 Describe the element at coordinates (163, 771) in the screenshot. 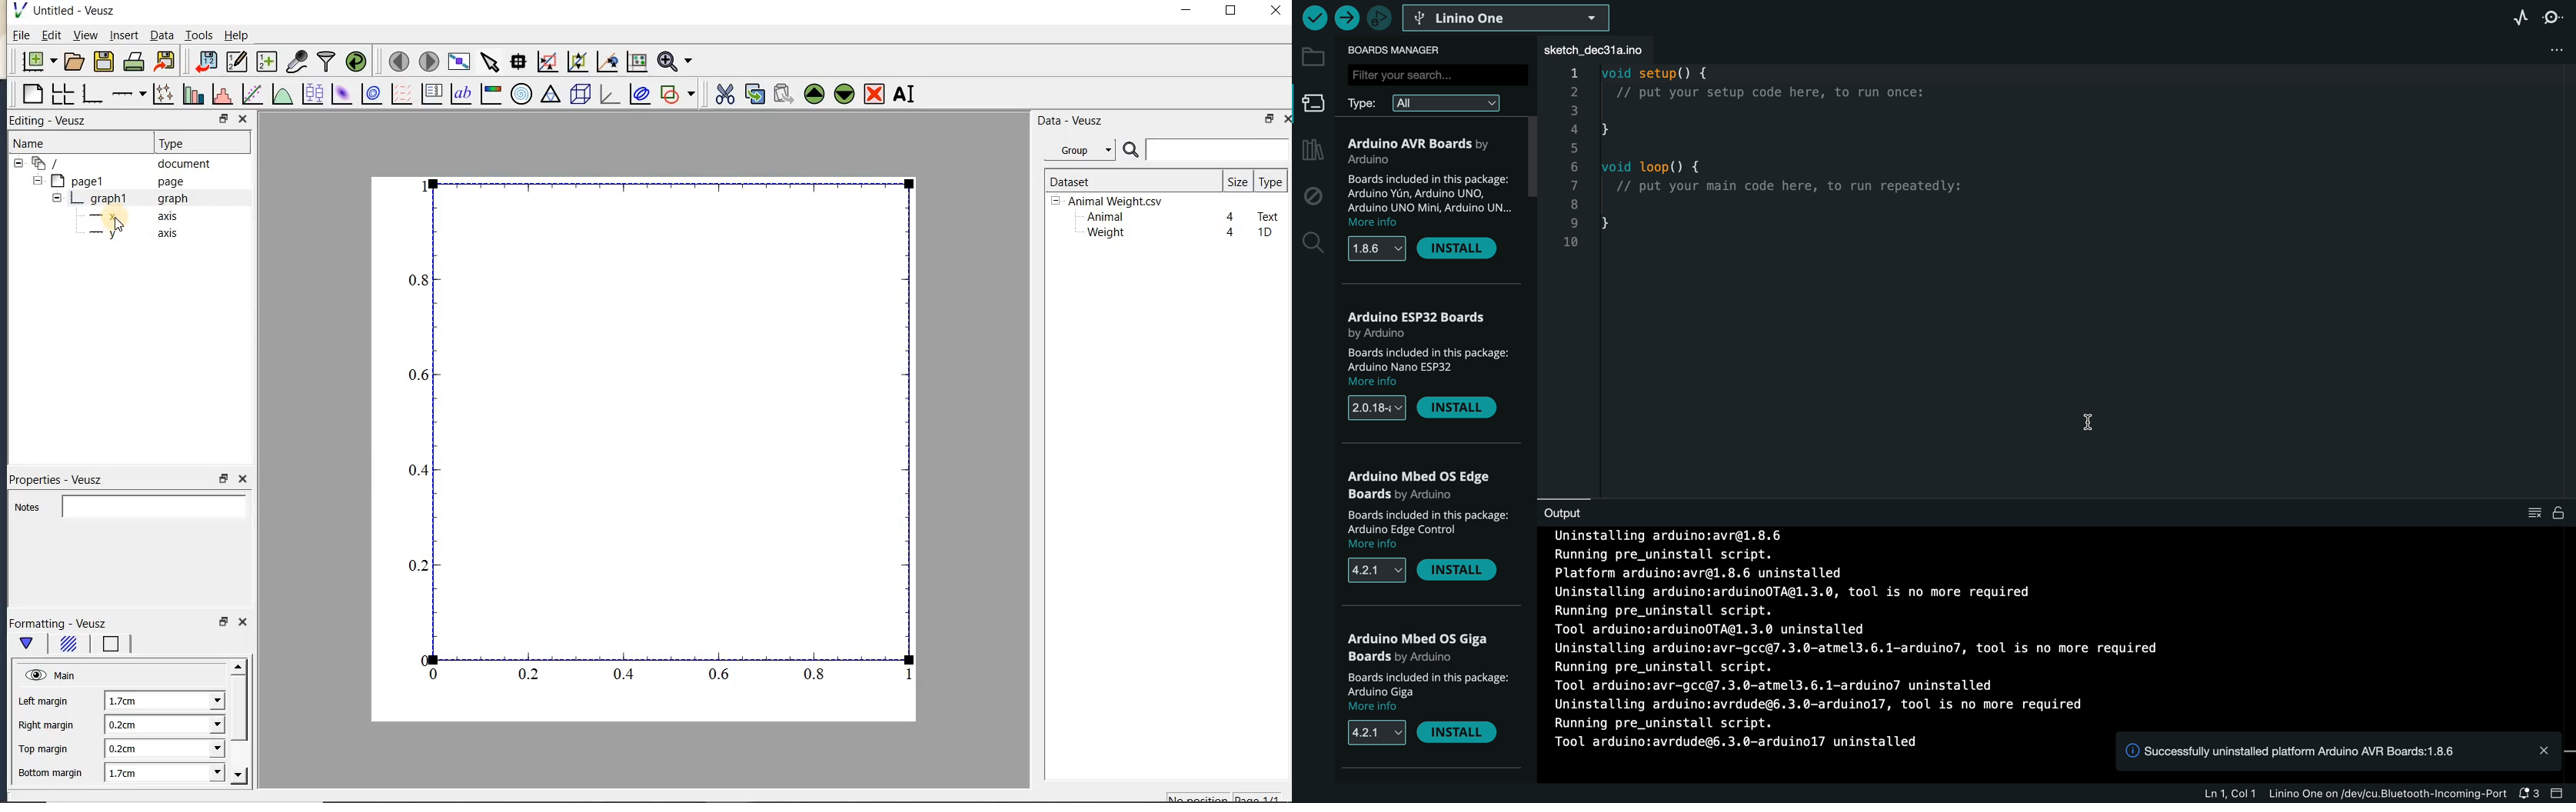

I see `1.7cm` at that location.